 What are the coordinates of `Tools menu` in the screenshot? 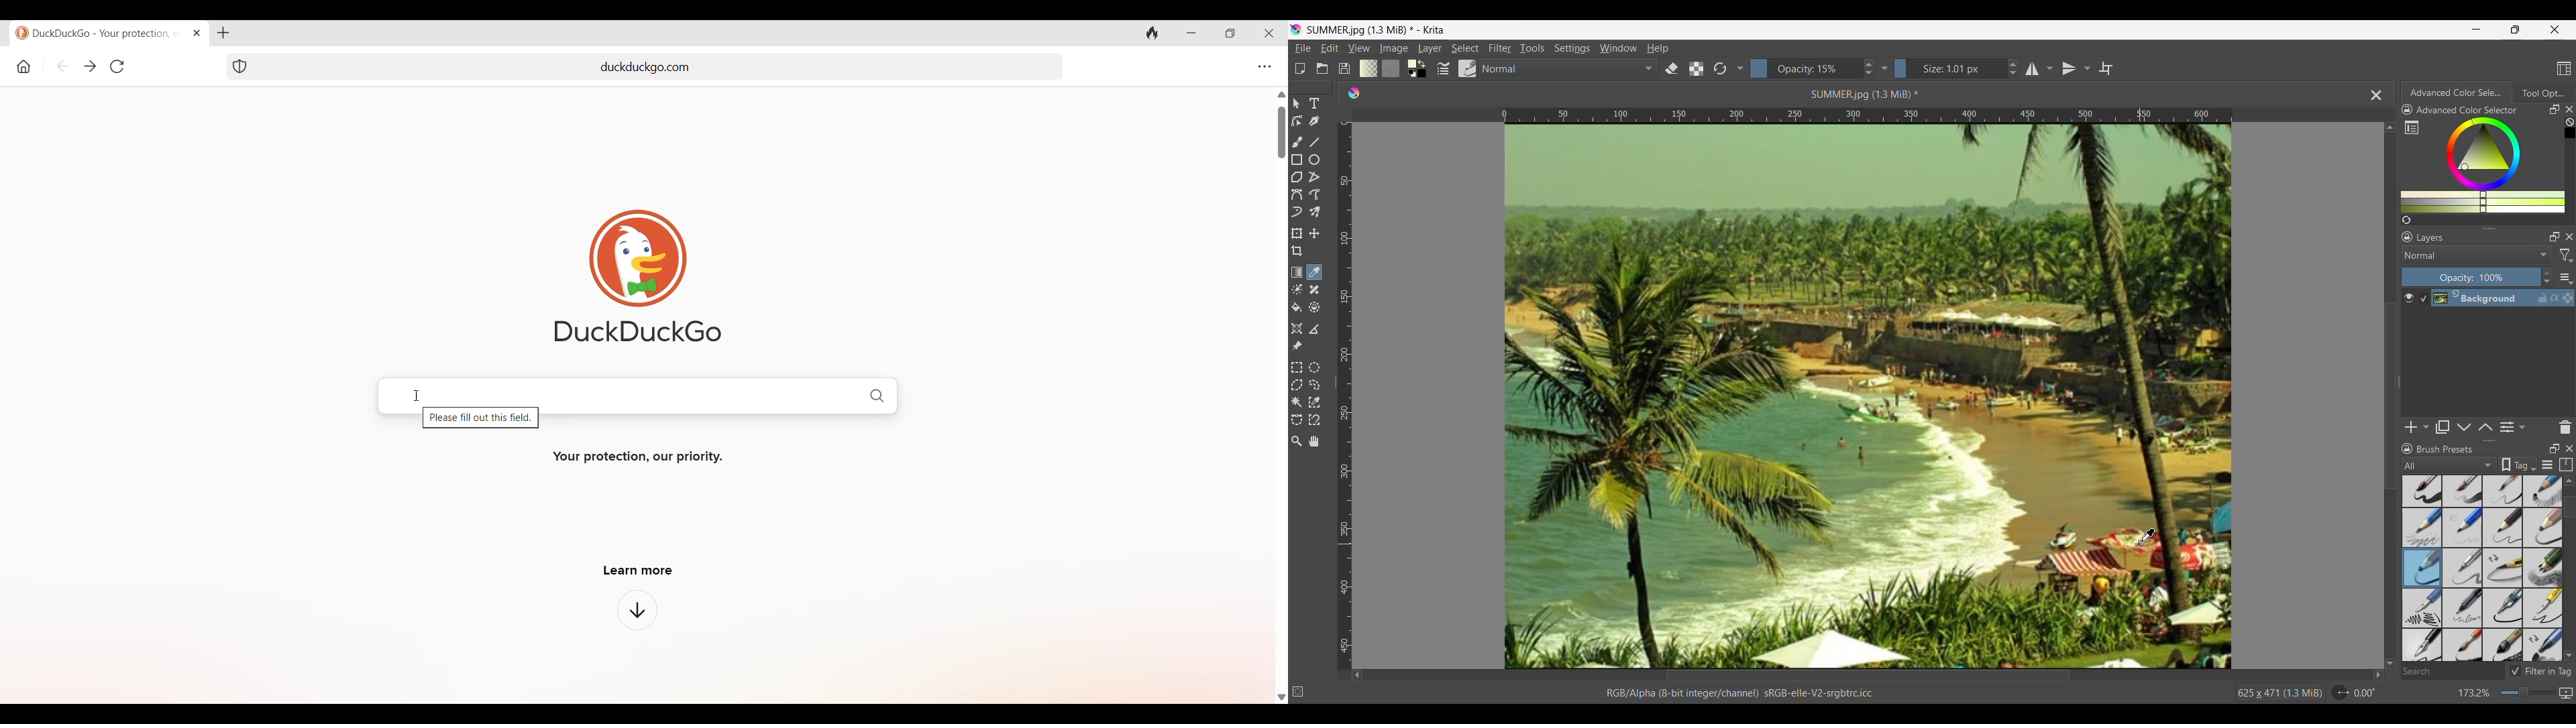 It's located at (1532, 48).